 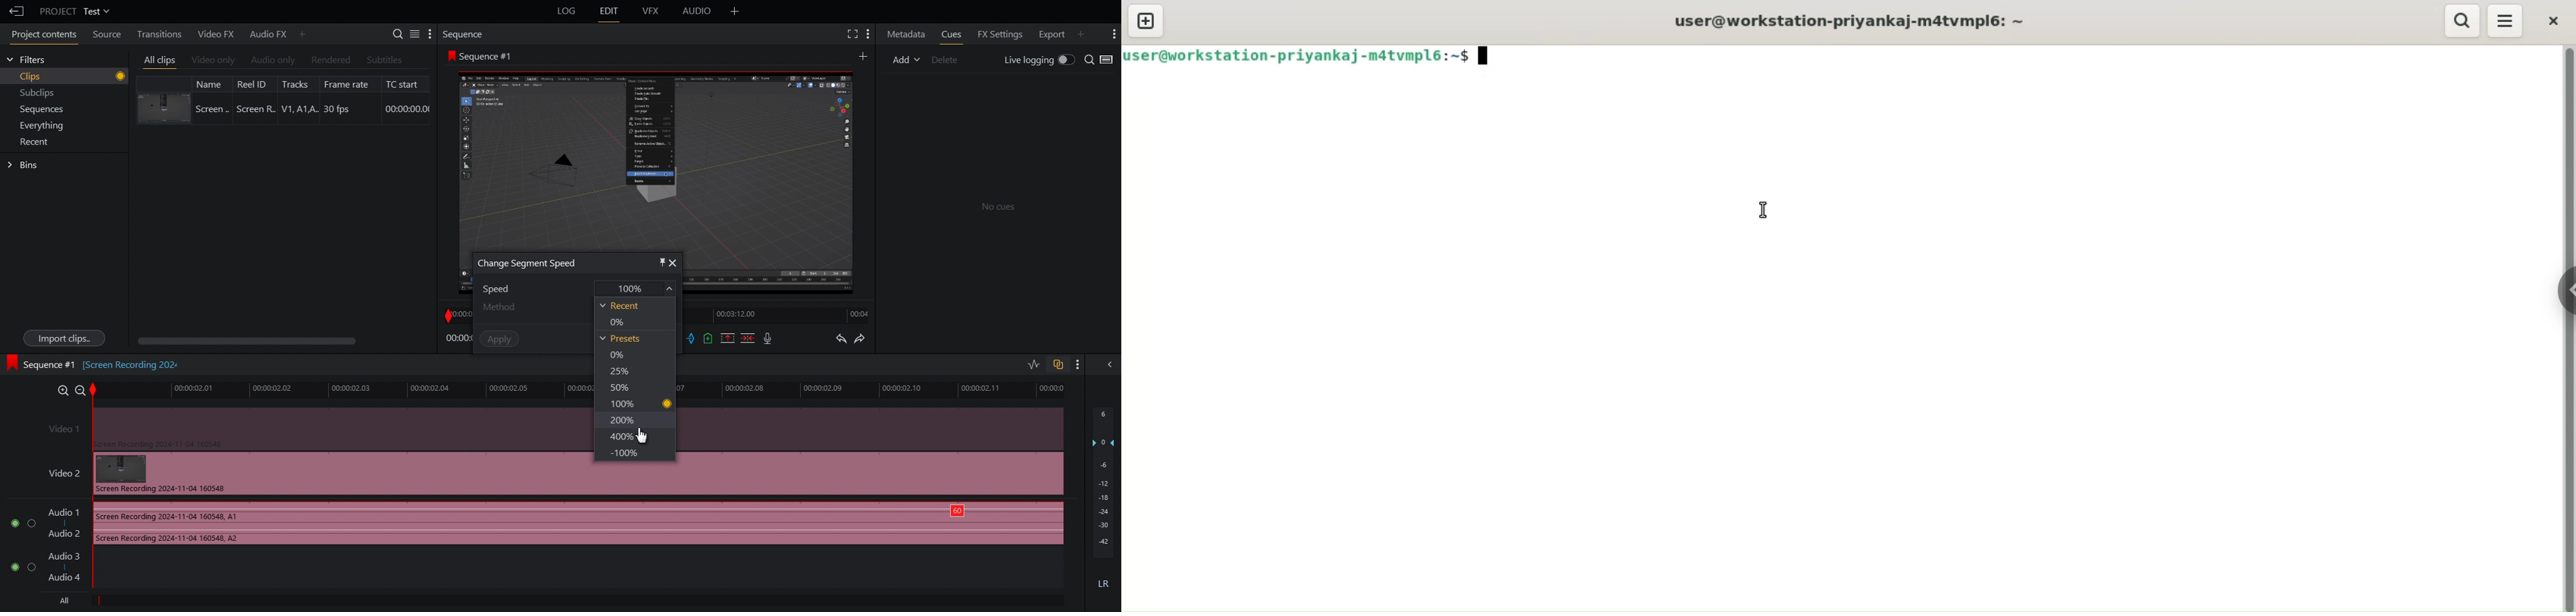 What do you see at coordinates (25, 165) in the screenshot?
I see `Bins` at bounding box center [25, 165].